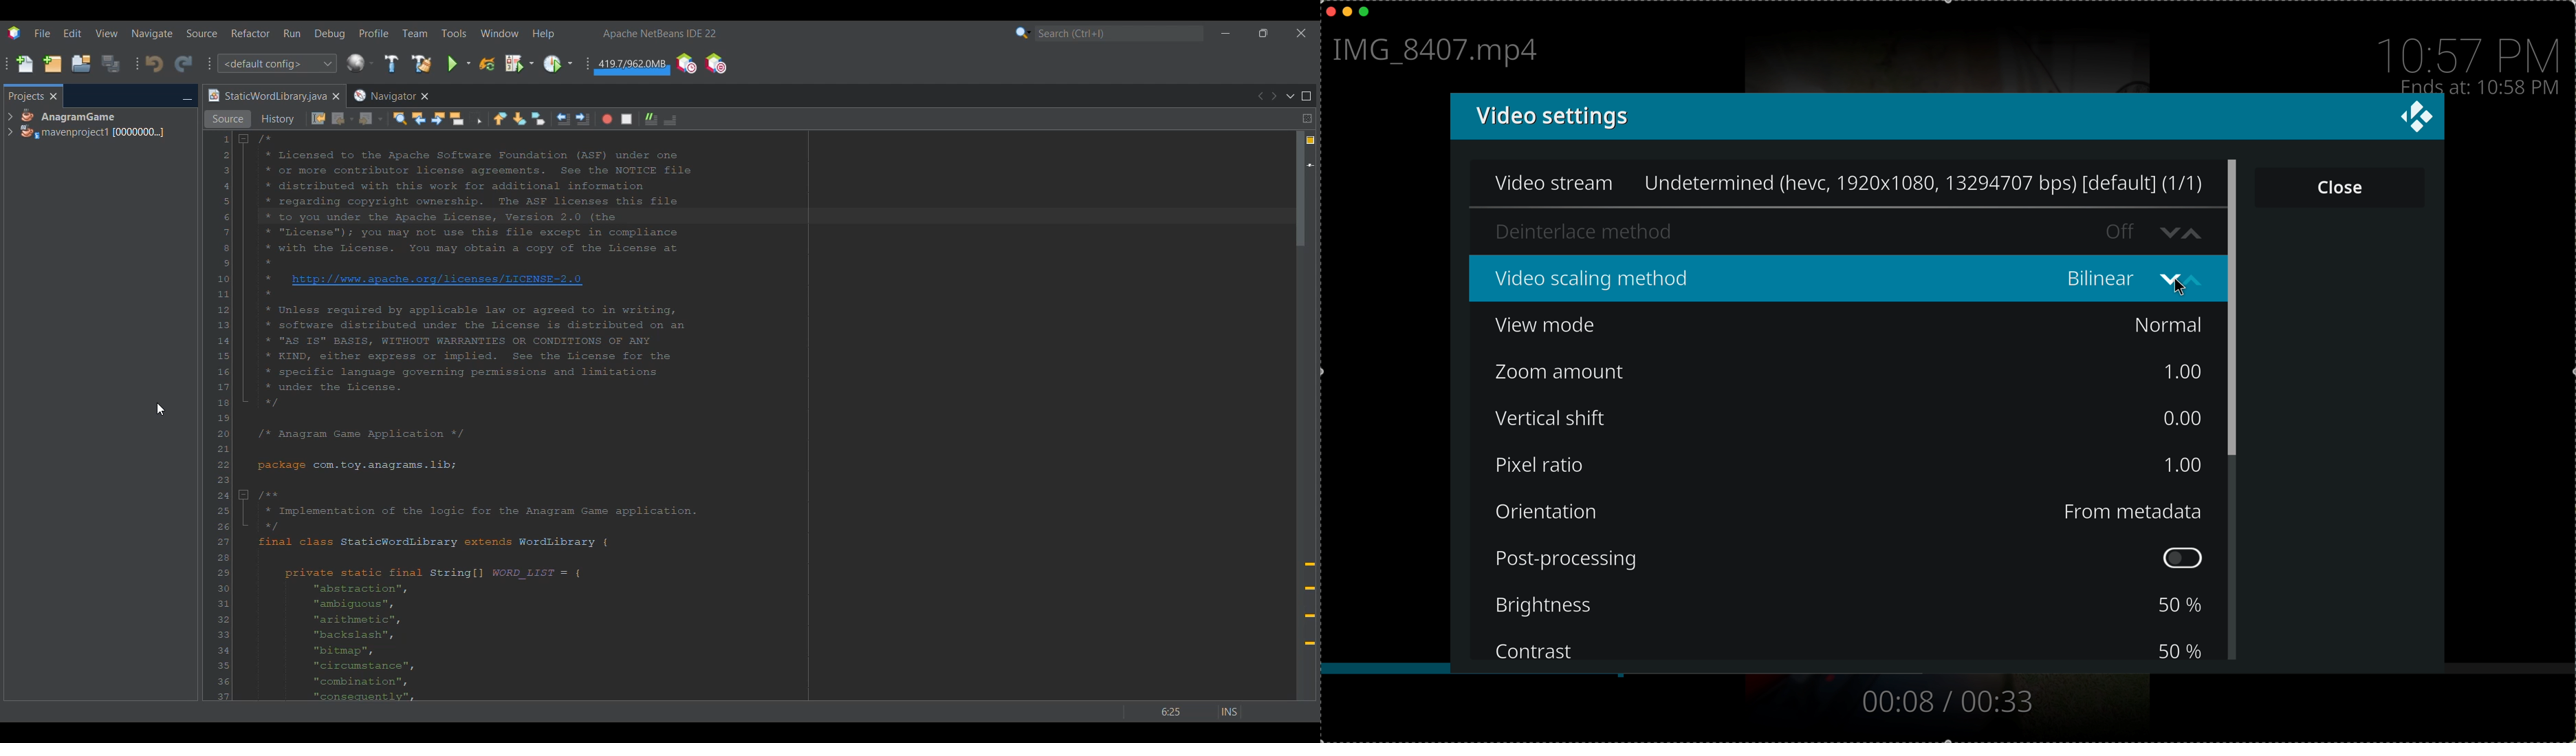  What do you see at coordinates (1807, 230) in the screenshot?
I see `deinterlace method` at bounding box center [1807, 230].